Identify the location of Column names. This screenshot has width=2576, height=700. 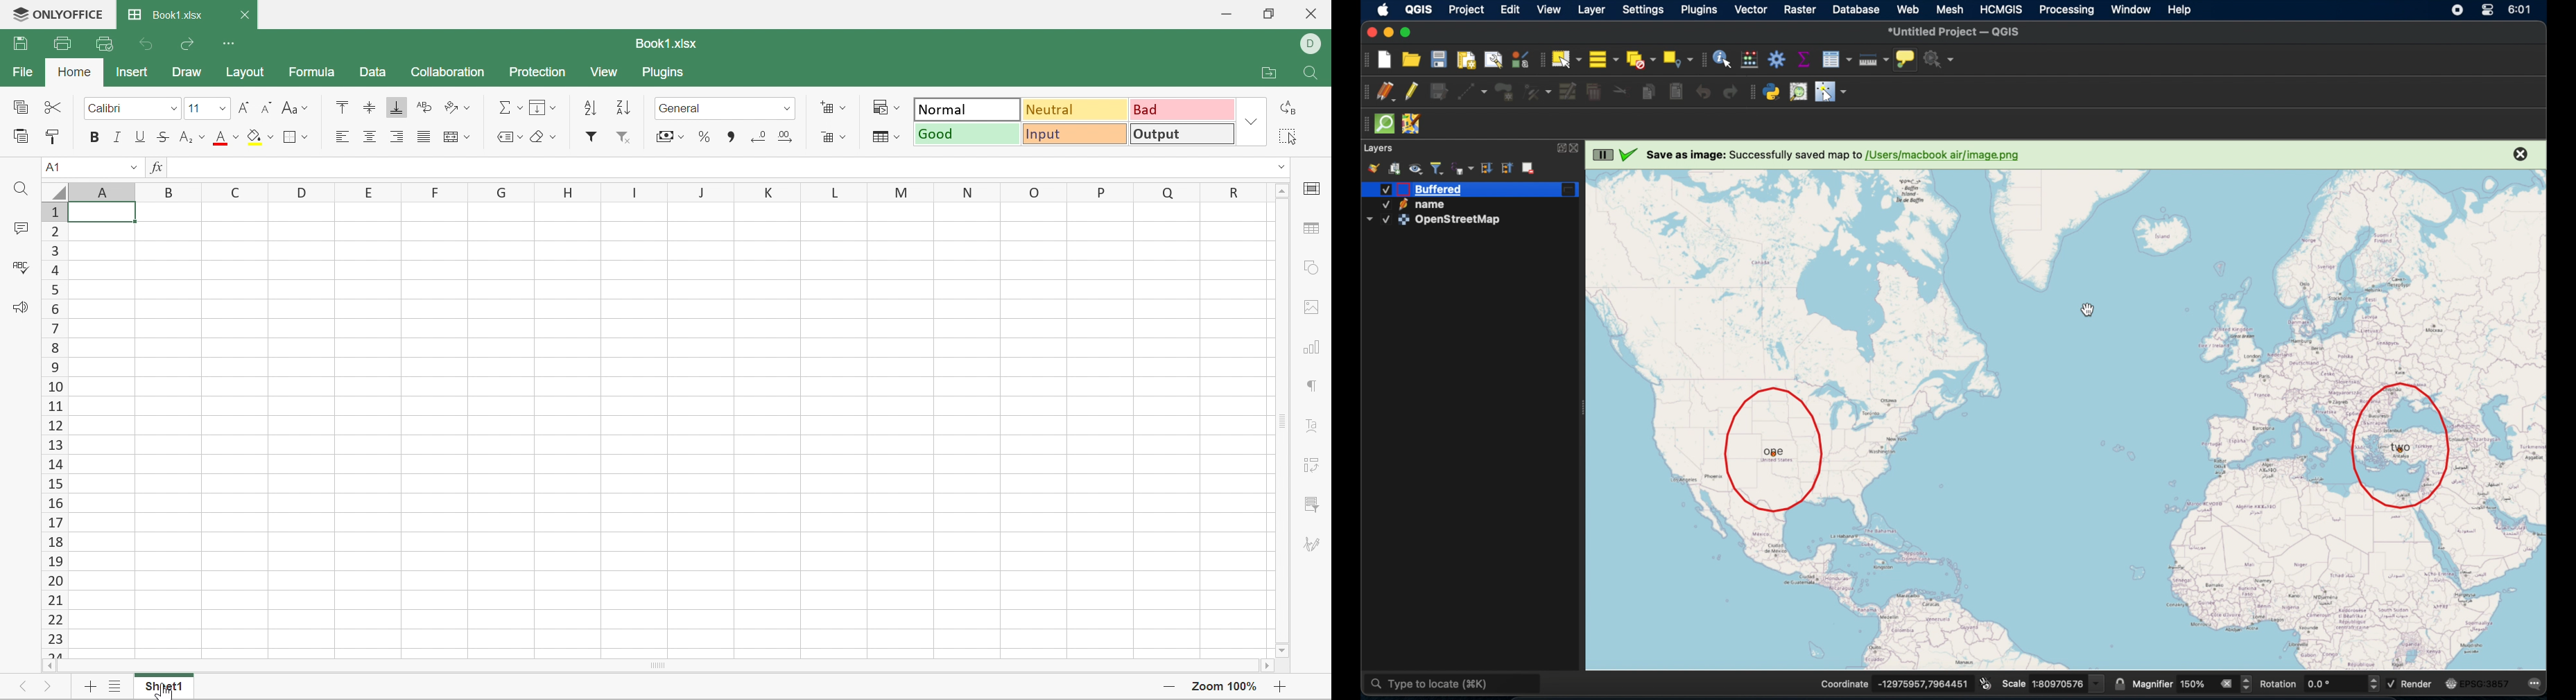
(103, 191).